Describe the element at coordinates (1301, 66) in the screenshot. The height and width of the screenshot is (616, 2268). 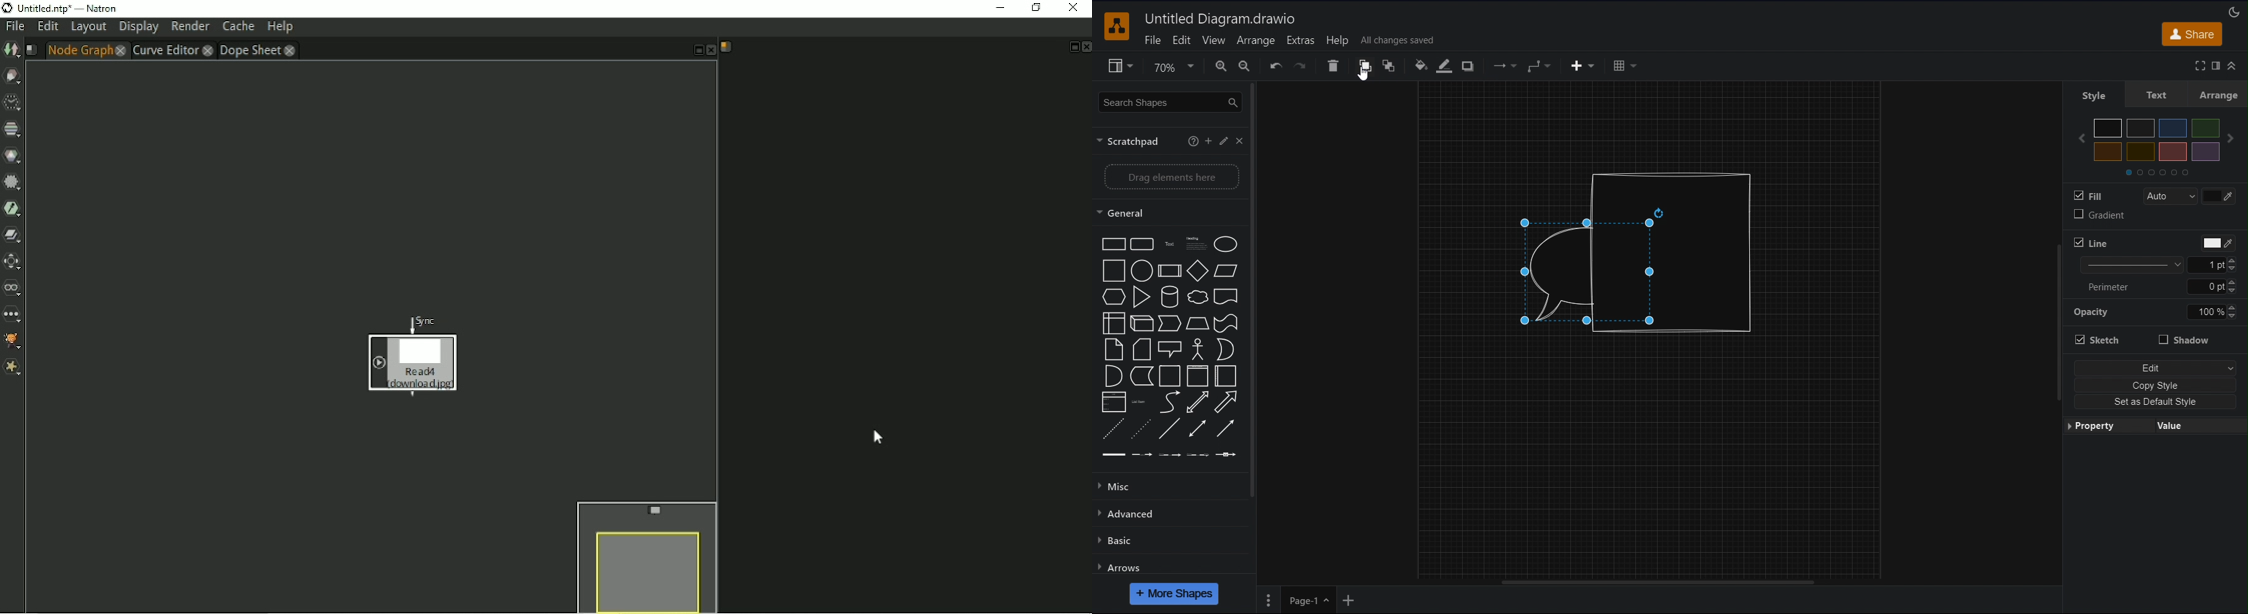
I see `Redo` at that location.